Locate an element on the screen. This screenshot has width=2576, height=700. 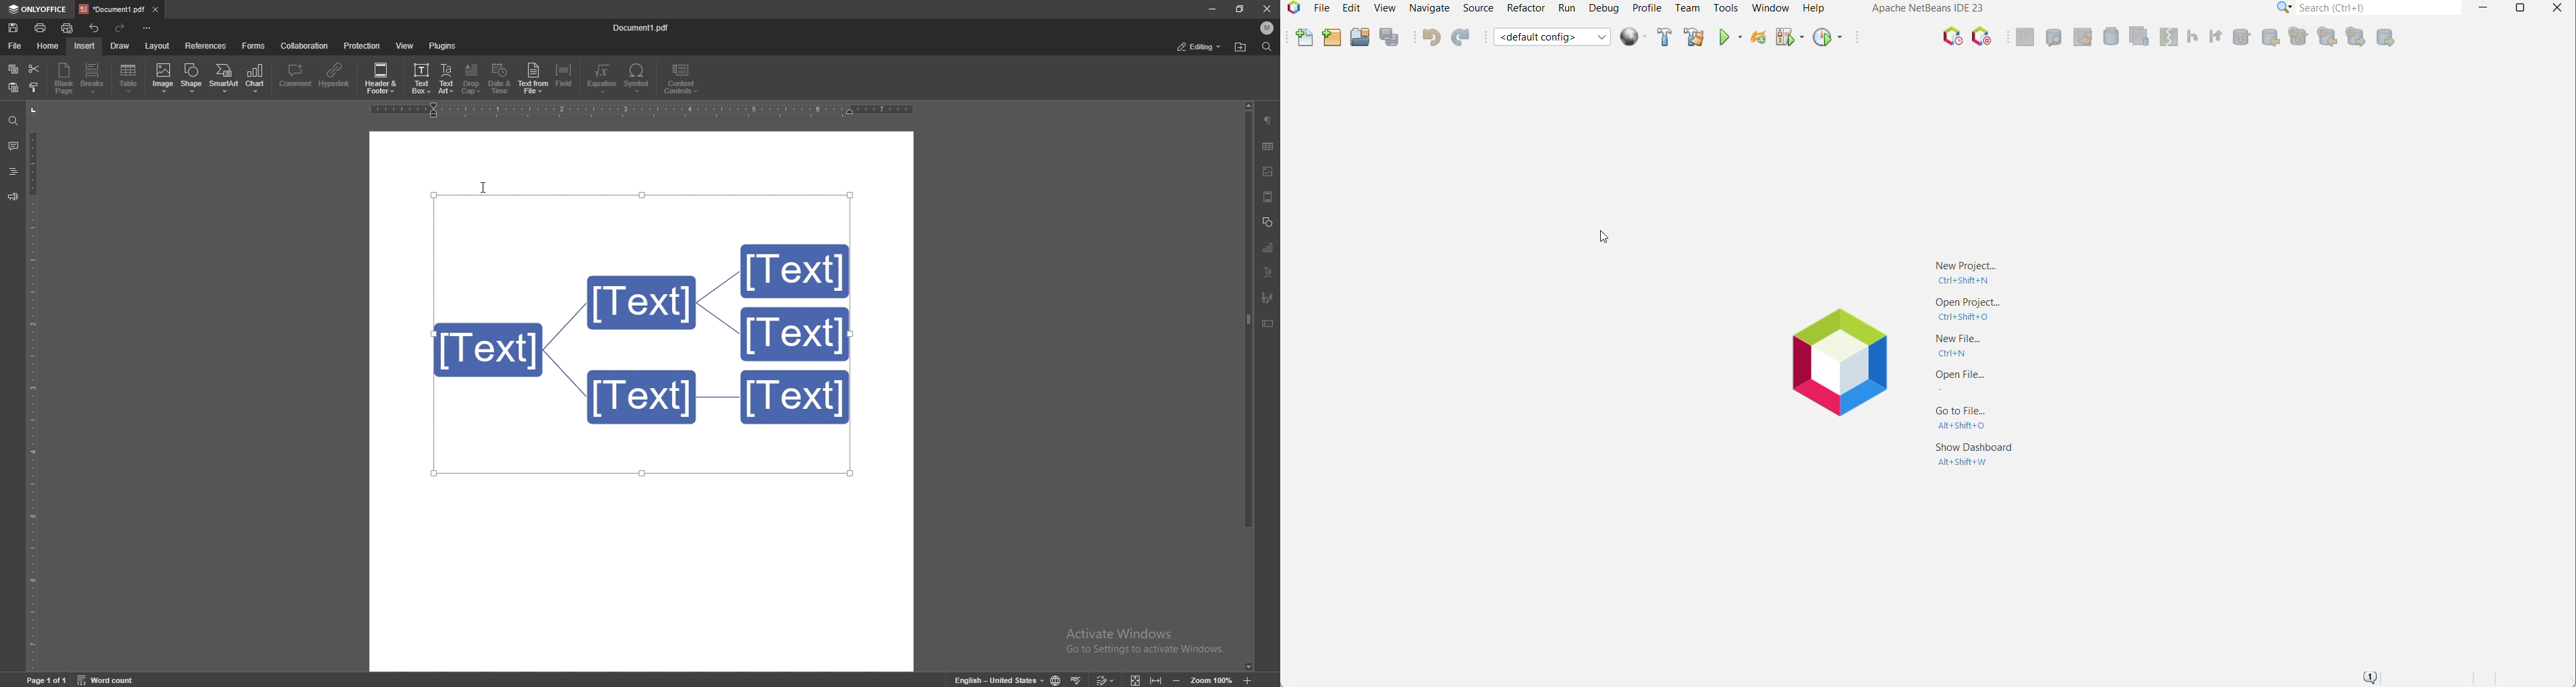
options is located at coordinates (149, 27).